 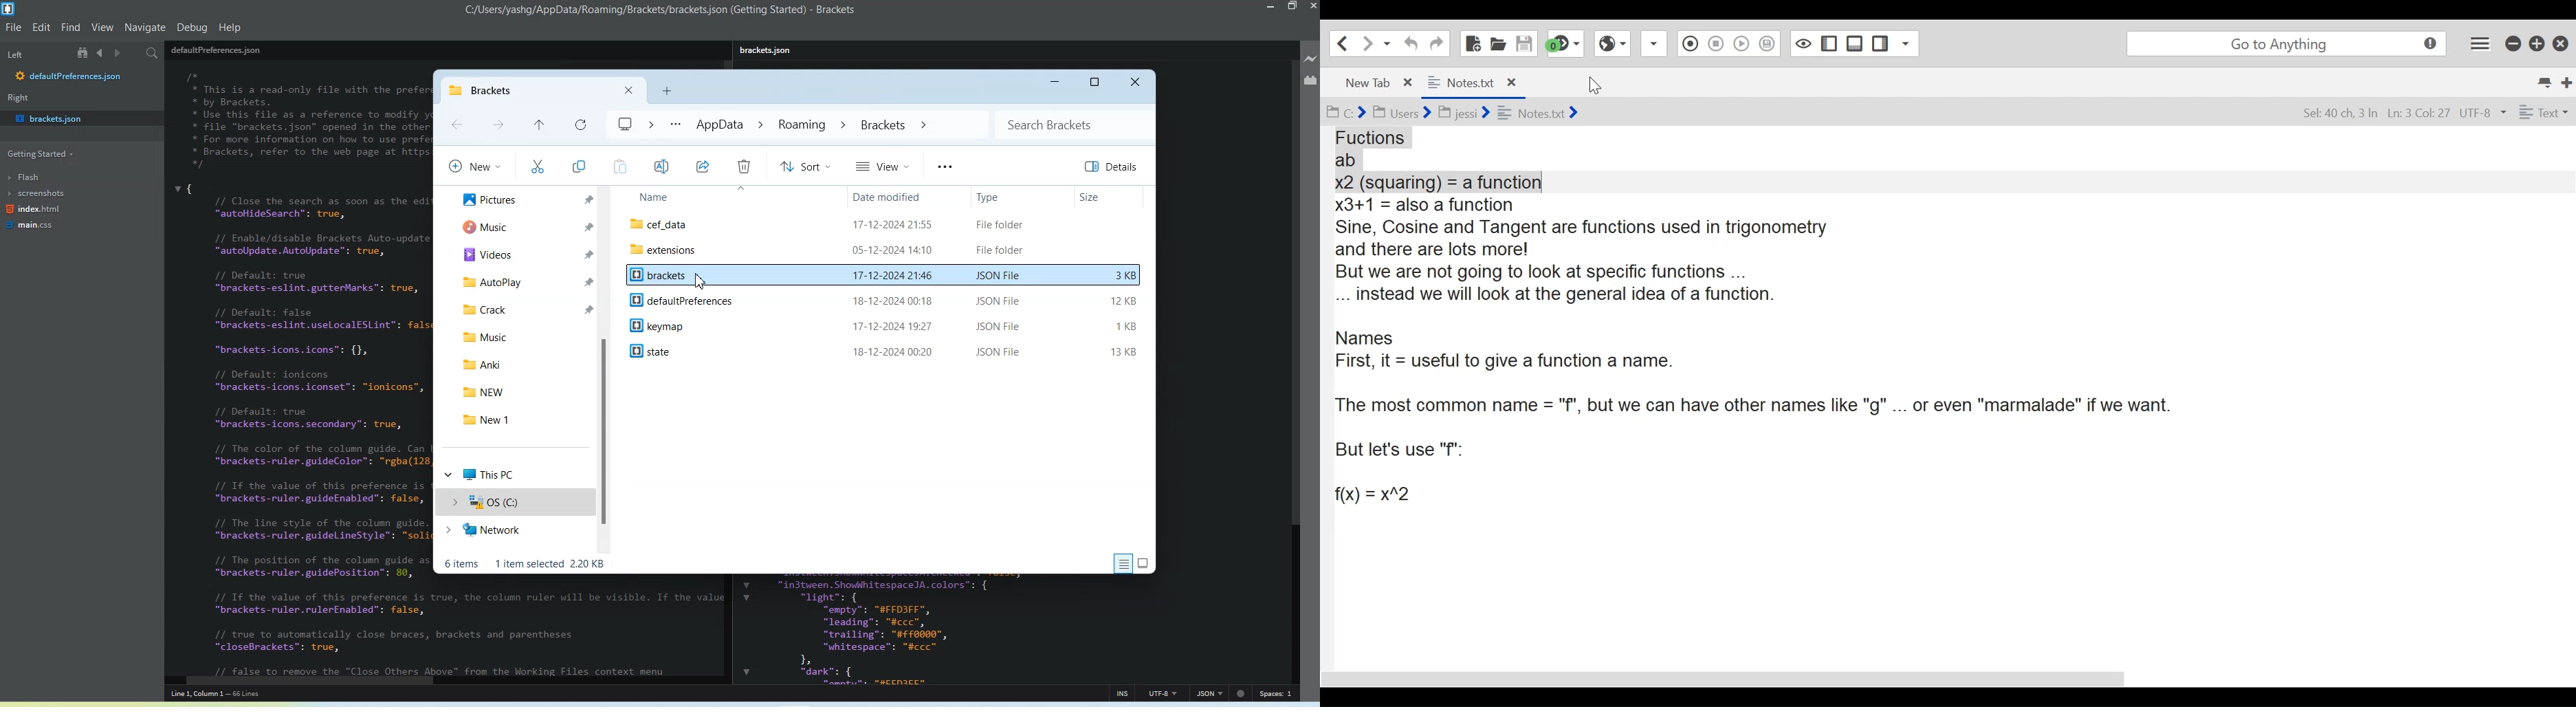 What do you see at coordinates (37, 195) in the screenshot?
I see `screenshots` at bounding box center [37, 195].